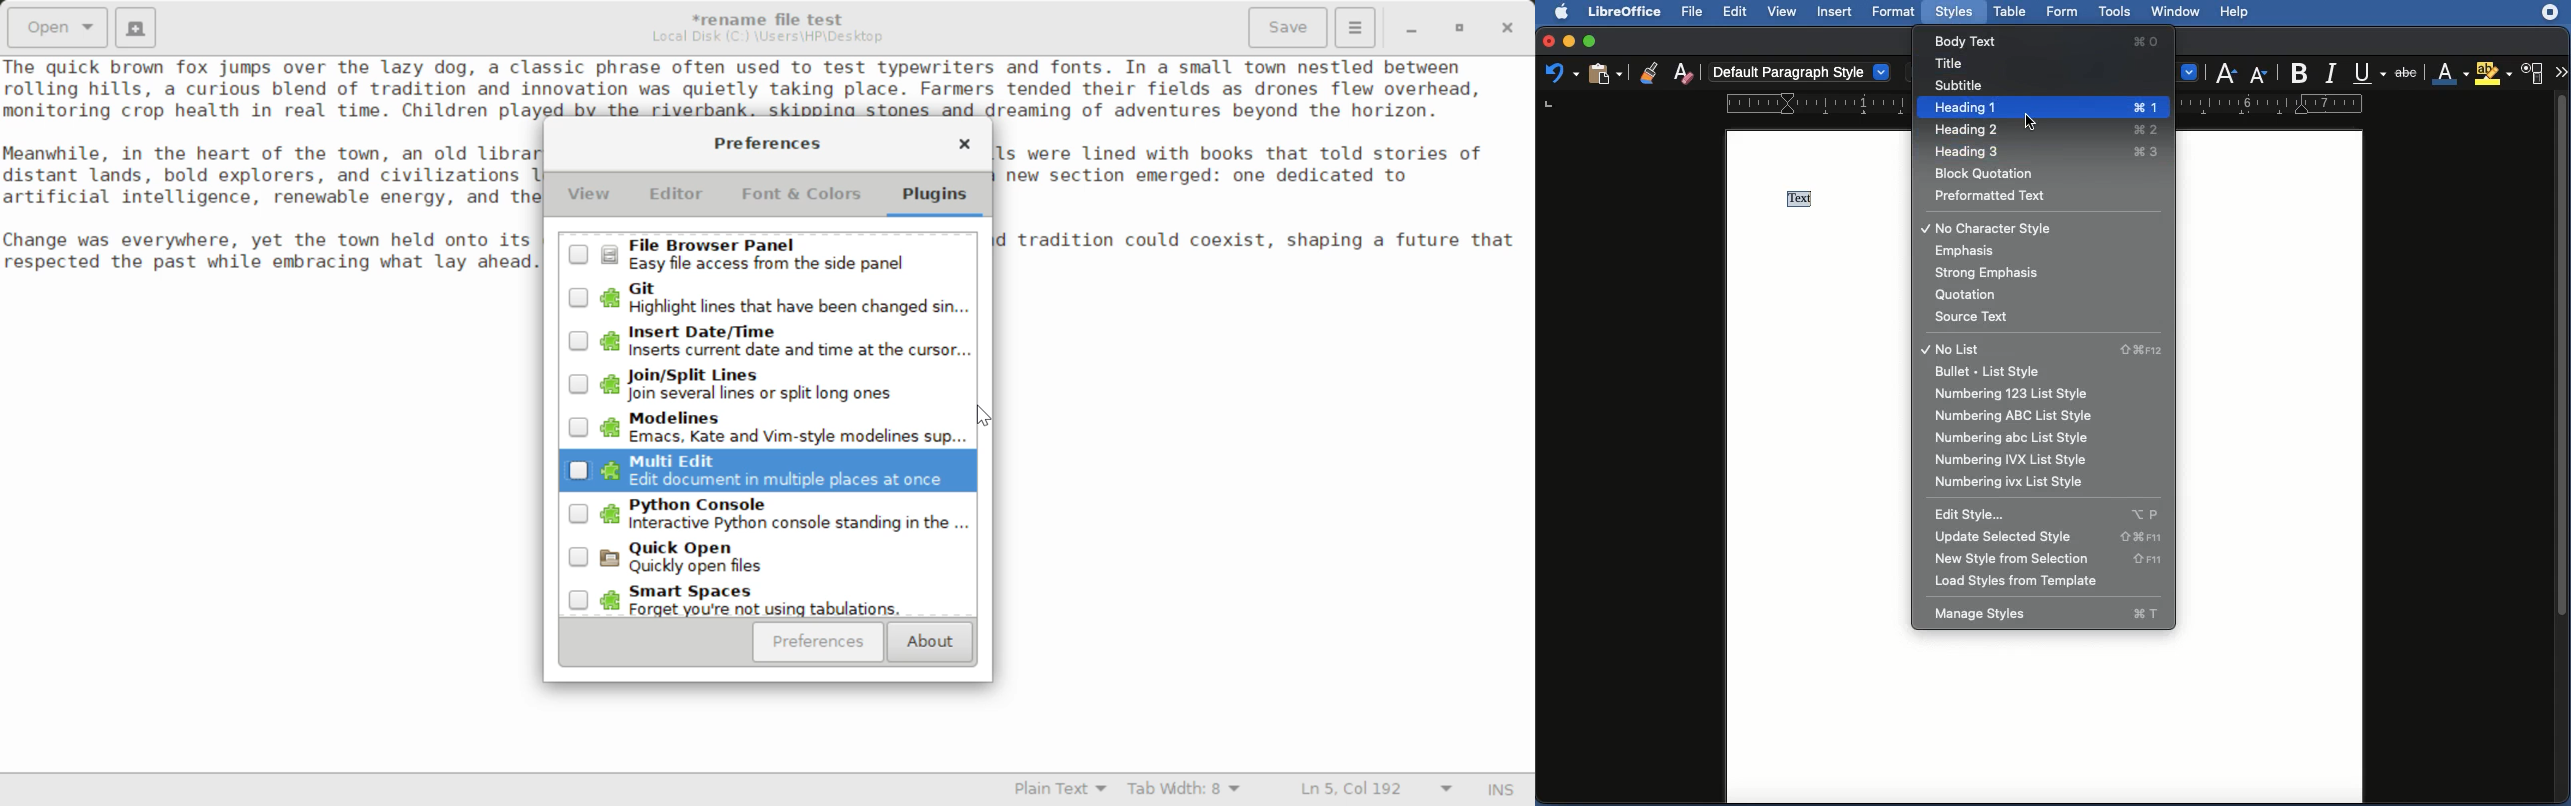 Image resolution: width=2576 pixels, height=812 pixels. What do you see at coordinates (1737, 12) in the screenshot?
I see `Edit` at bounding box center [1737, 12].